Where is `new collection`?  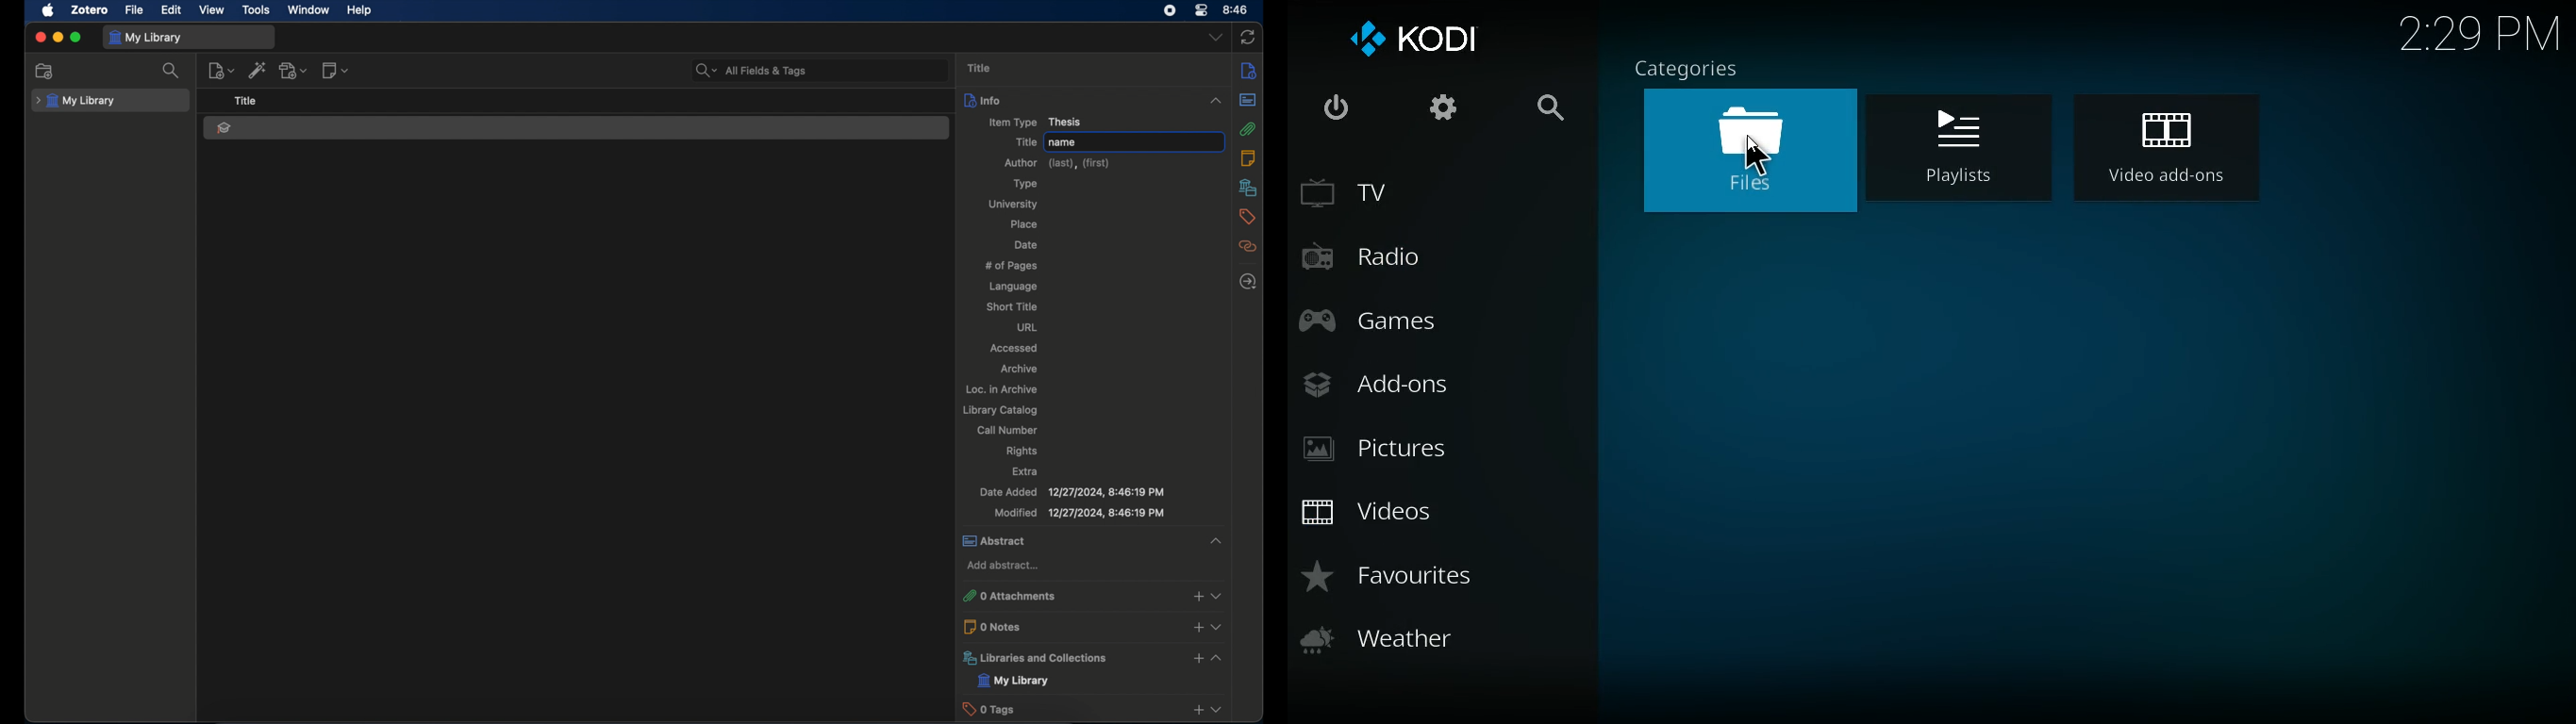
new collection is located at coordinates (46, 70).